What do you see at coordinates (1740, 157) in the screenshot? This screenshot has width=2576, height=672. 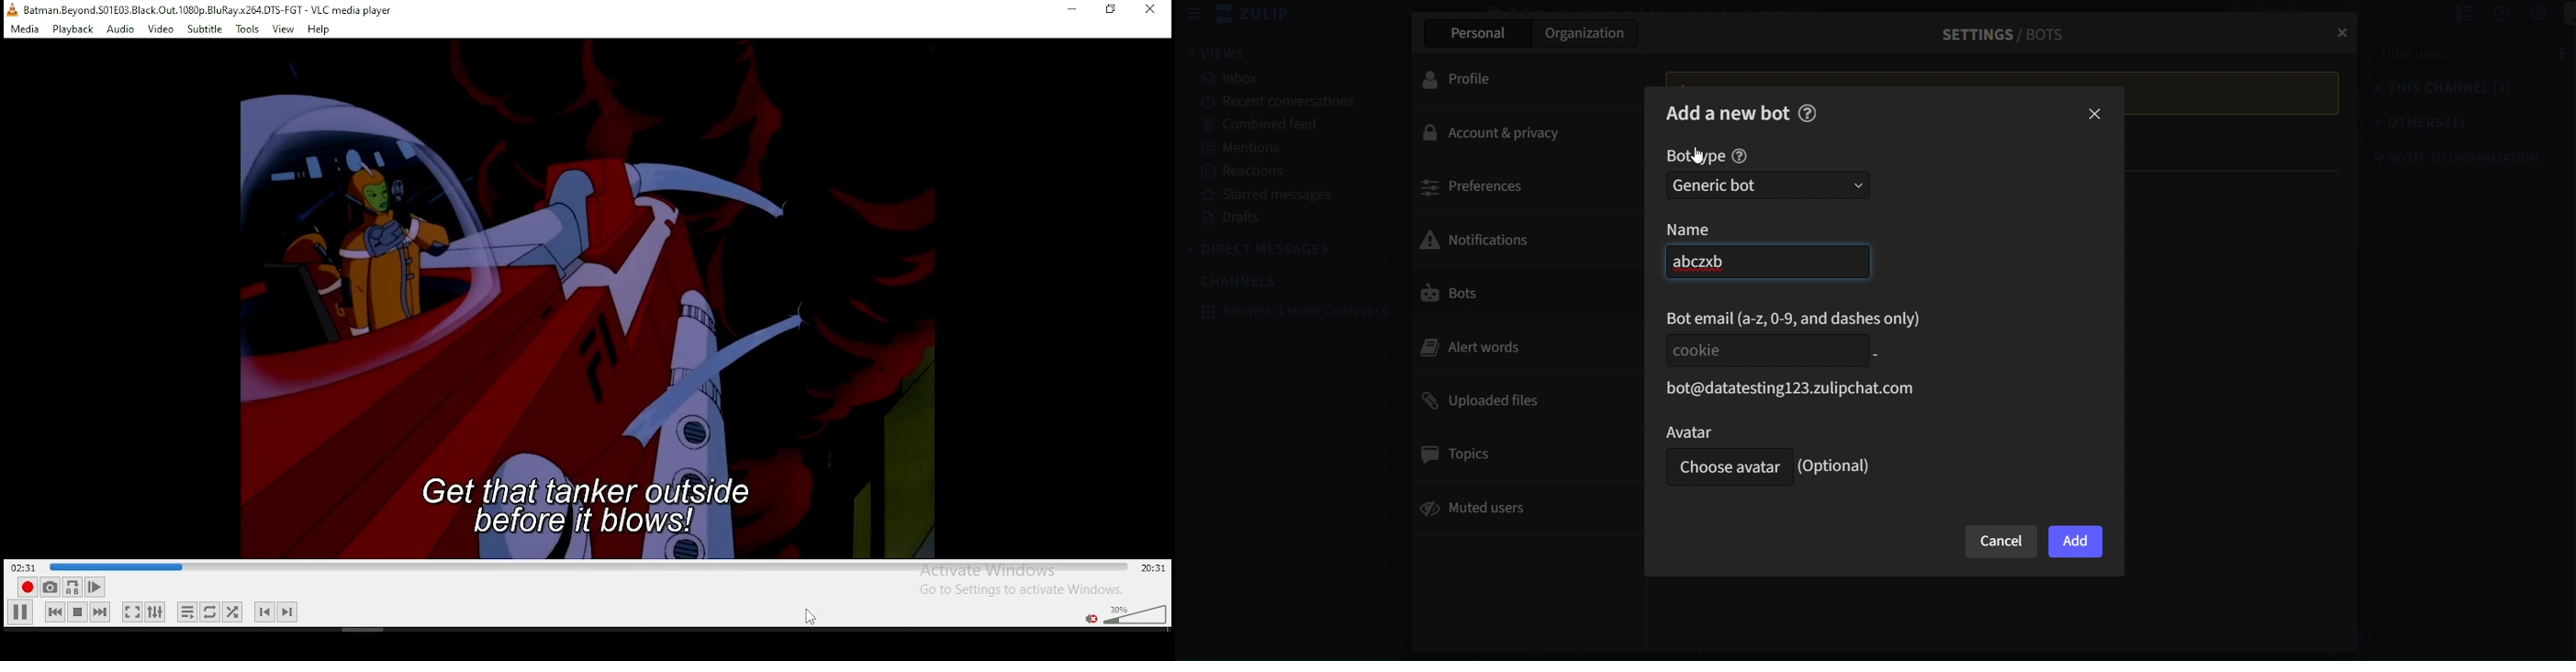 I see `help` at bounding box center [1740, 157].